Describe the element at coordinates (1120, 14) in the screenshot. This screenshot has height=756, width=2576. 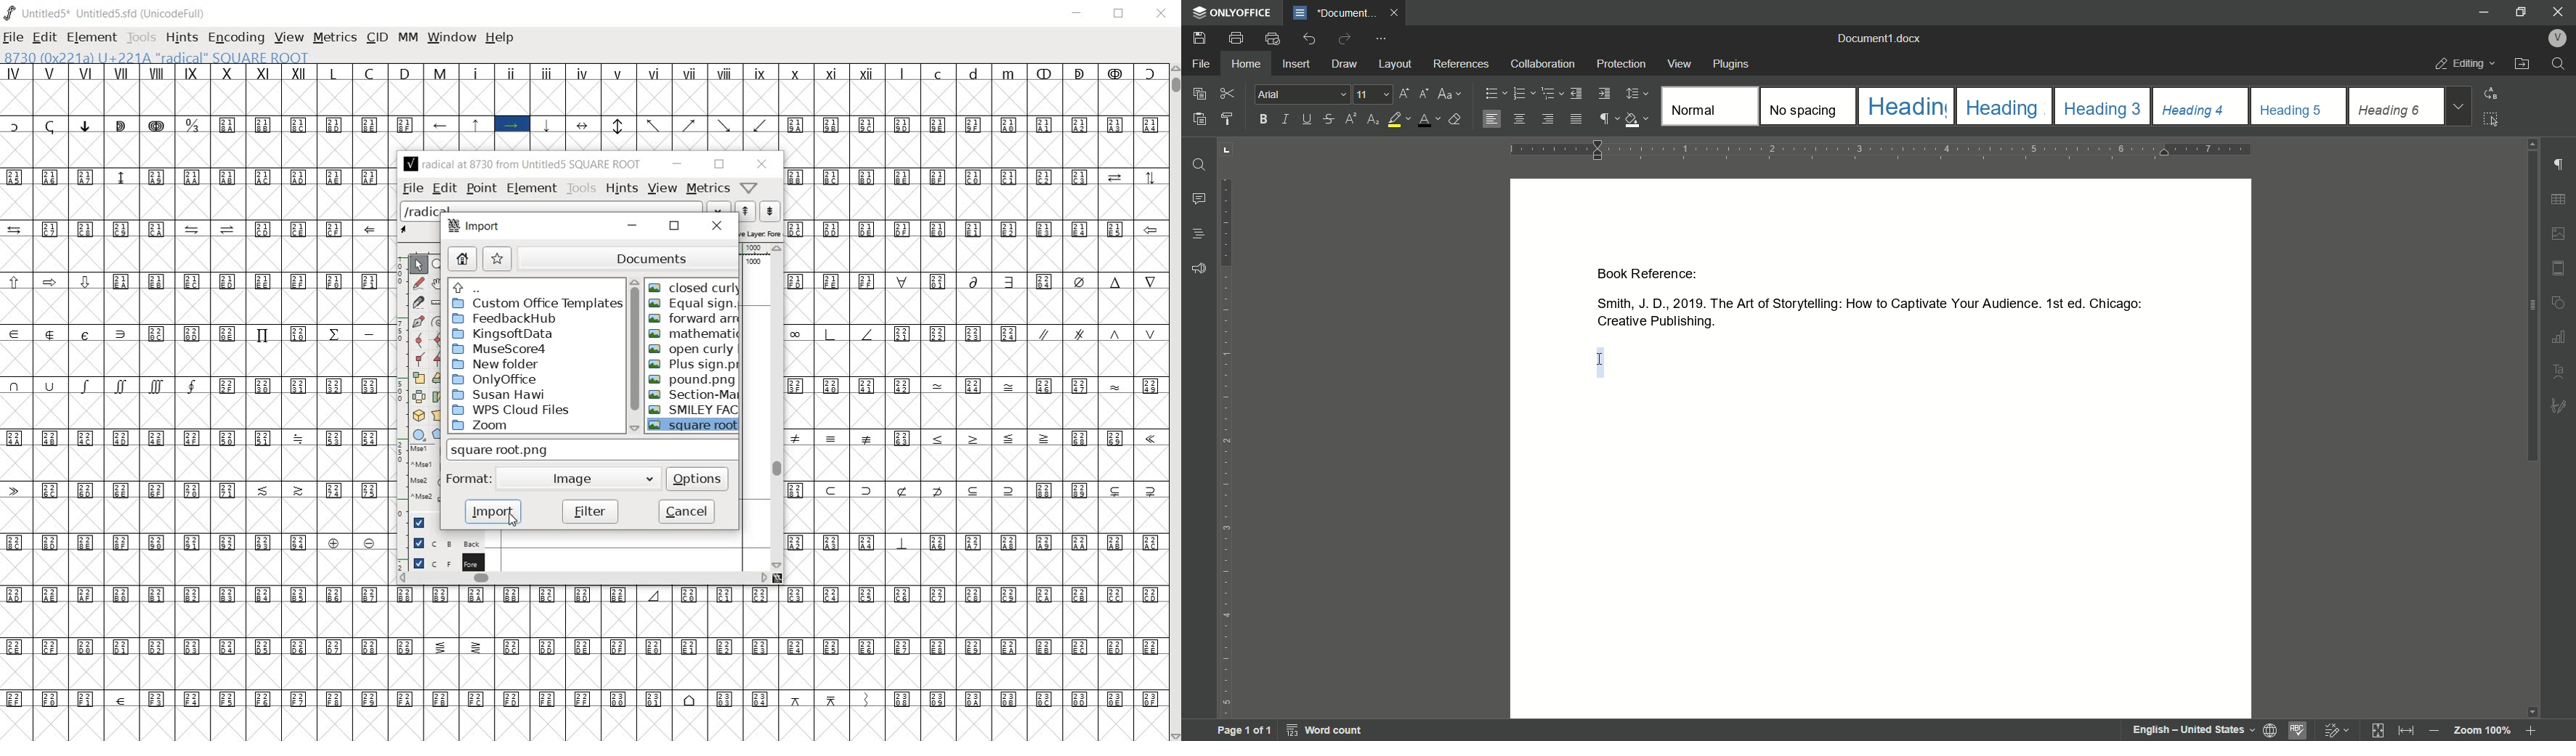
I see `RESTORE DOWN` at that location.